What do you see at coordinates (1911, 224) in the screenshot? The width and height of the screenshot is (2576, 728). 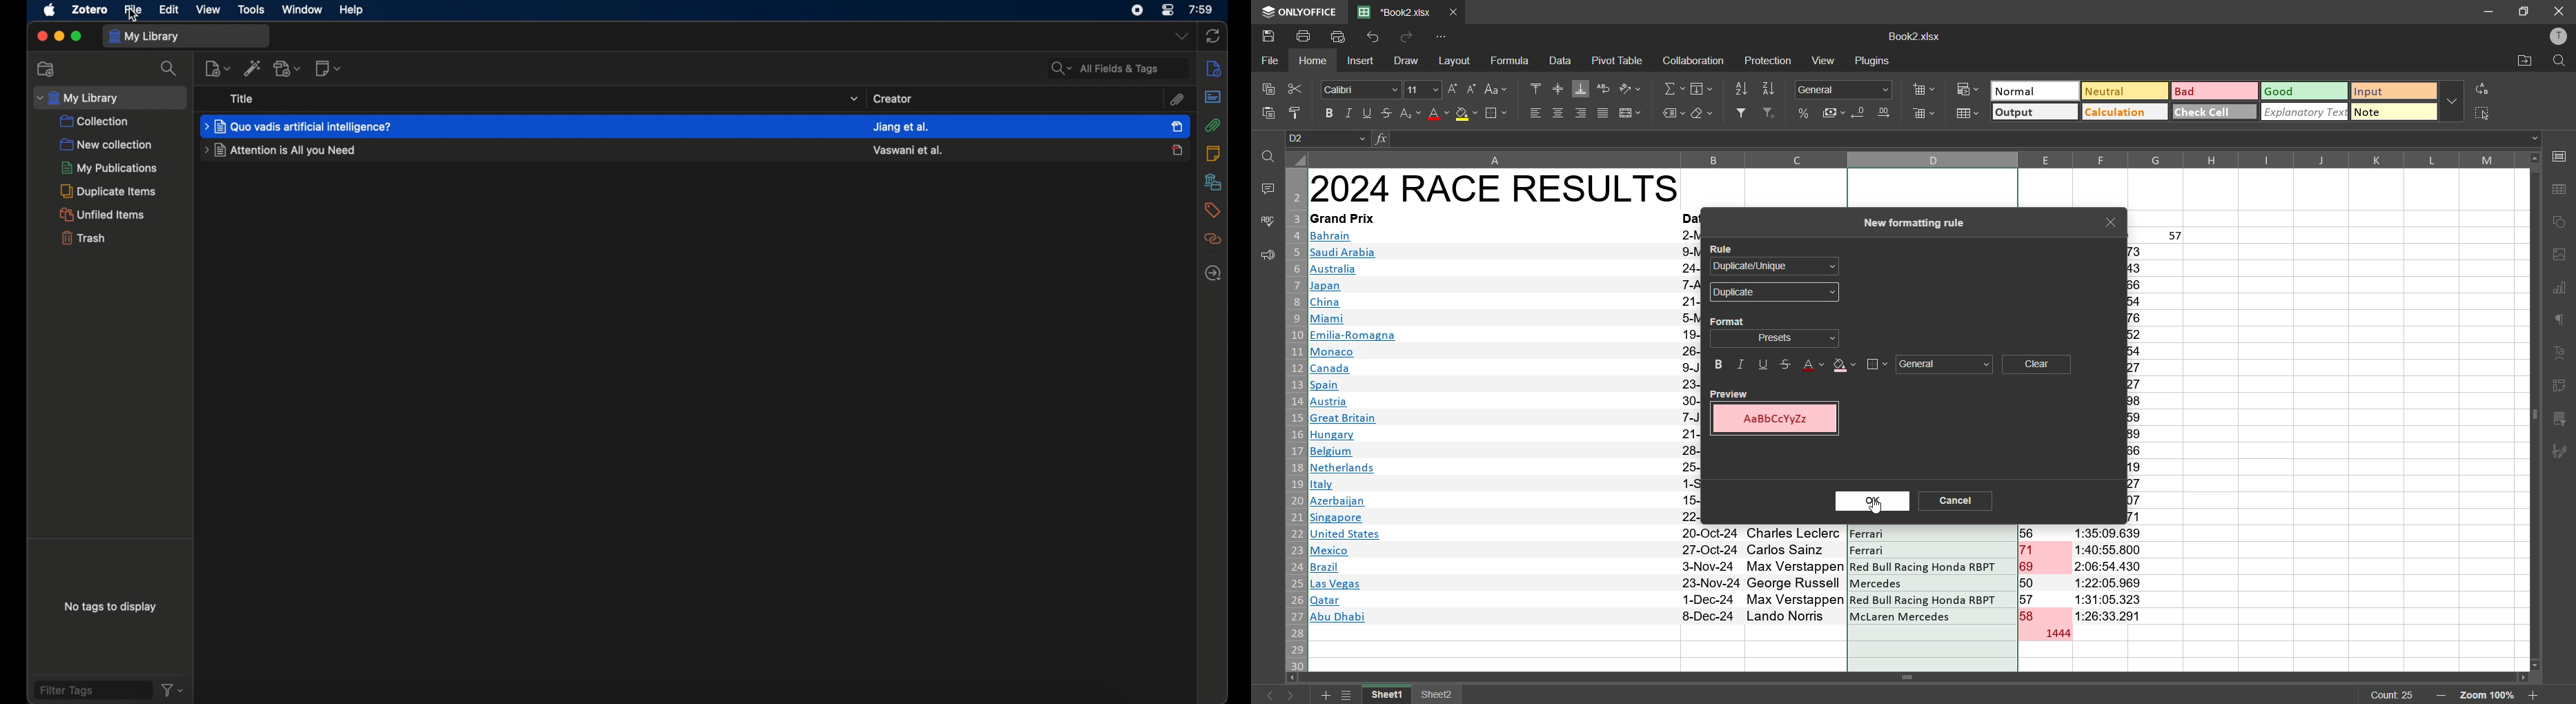 I see `new formatting rule` at bounding box center [1911, 224].